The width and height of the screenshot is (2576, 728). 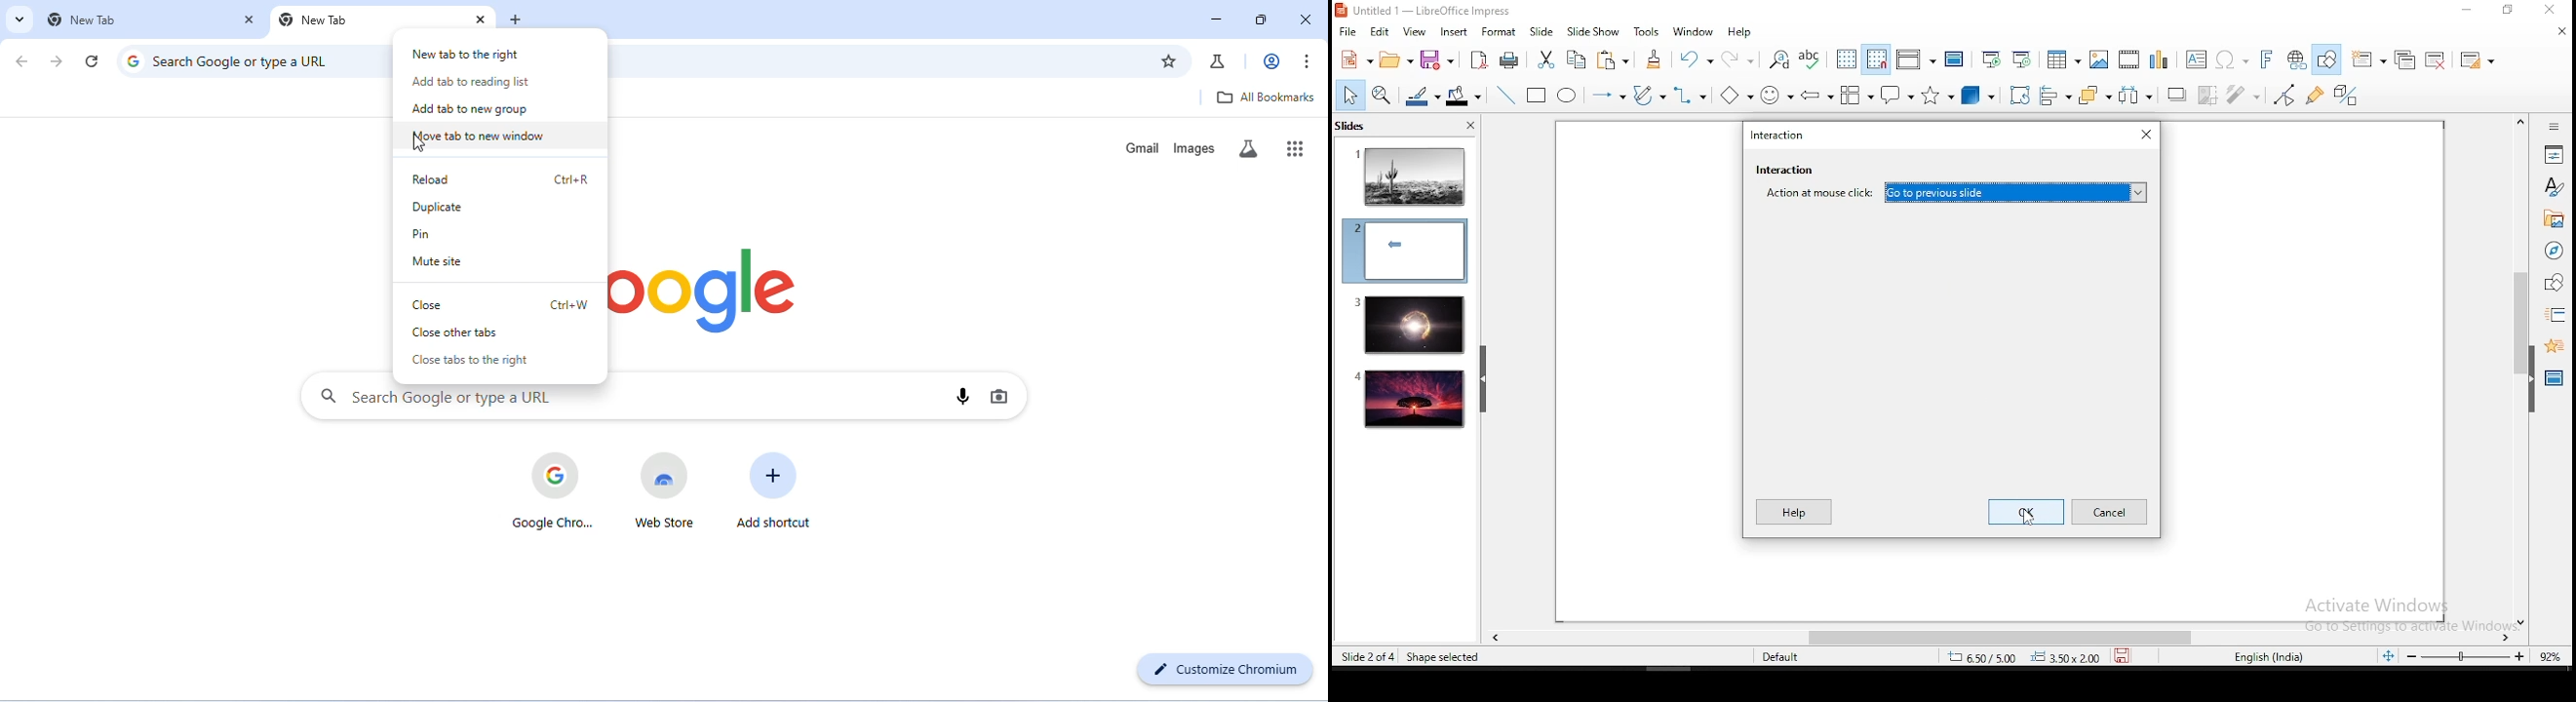 I want to click on toggle extrusiuon, so click(x=2348, y=95).